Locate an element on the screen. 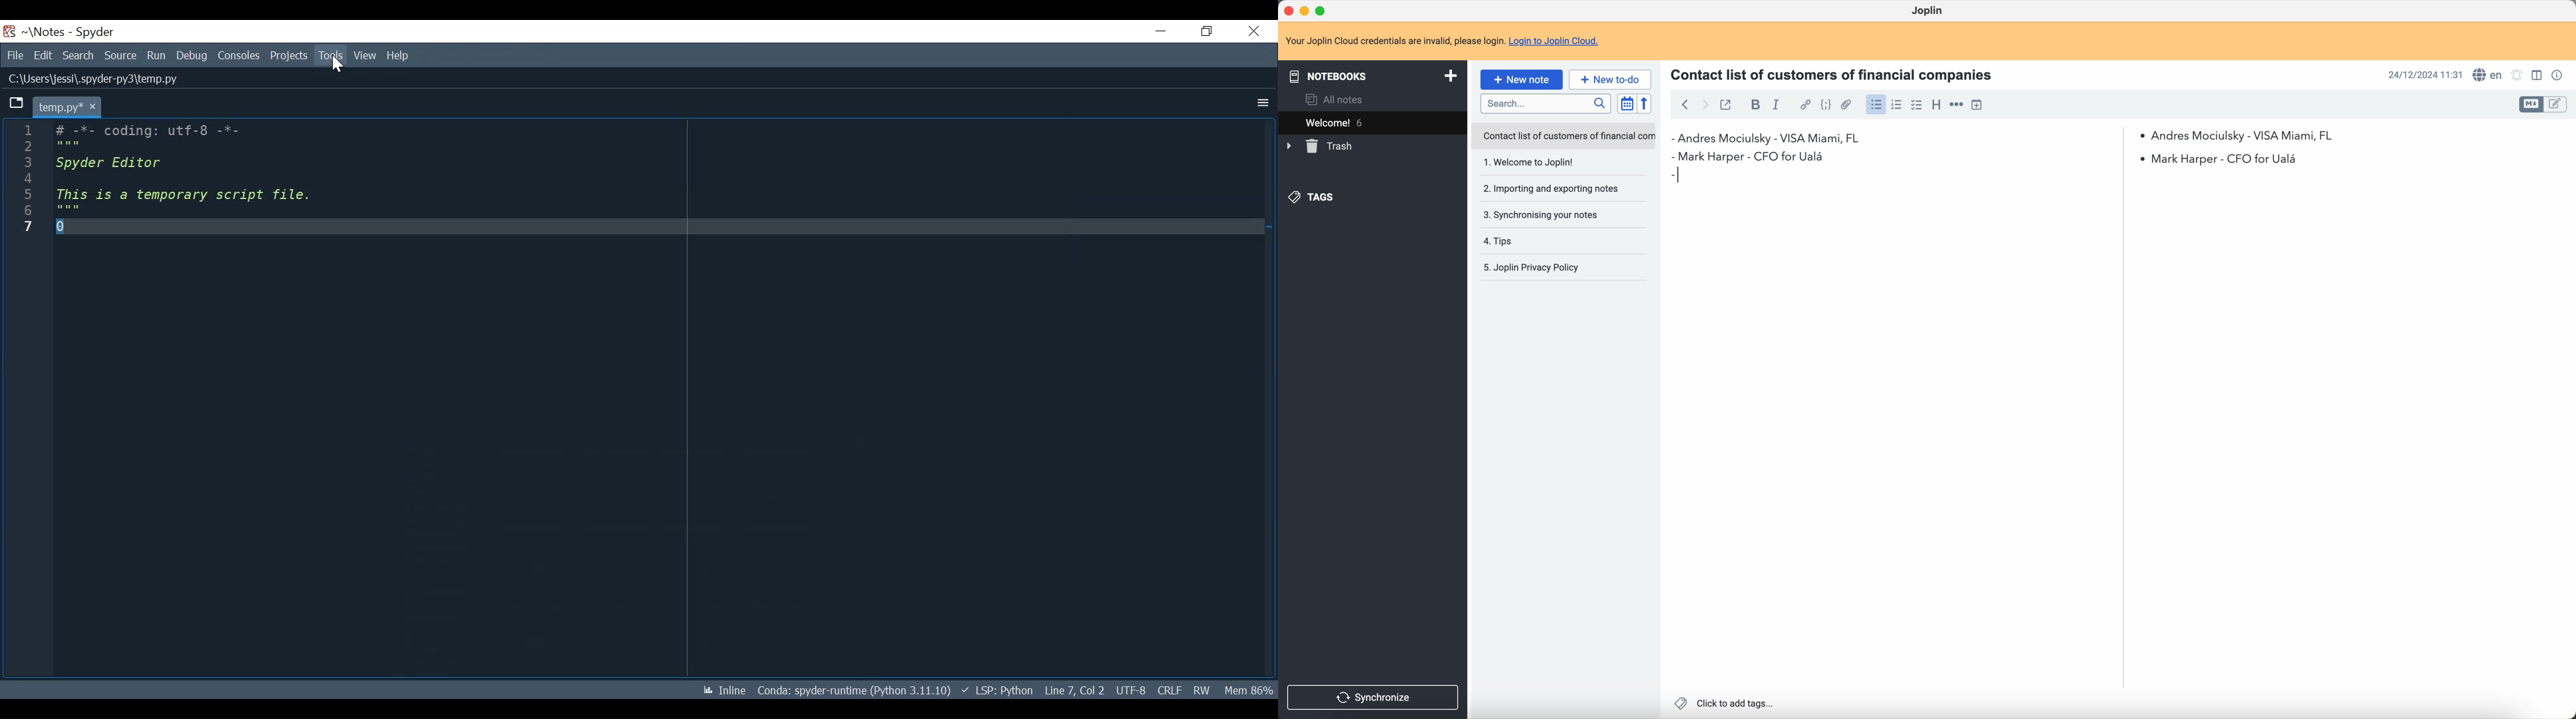  File Encoding is located at coordinates (1131, 689).